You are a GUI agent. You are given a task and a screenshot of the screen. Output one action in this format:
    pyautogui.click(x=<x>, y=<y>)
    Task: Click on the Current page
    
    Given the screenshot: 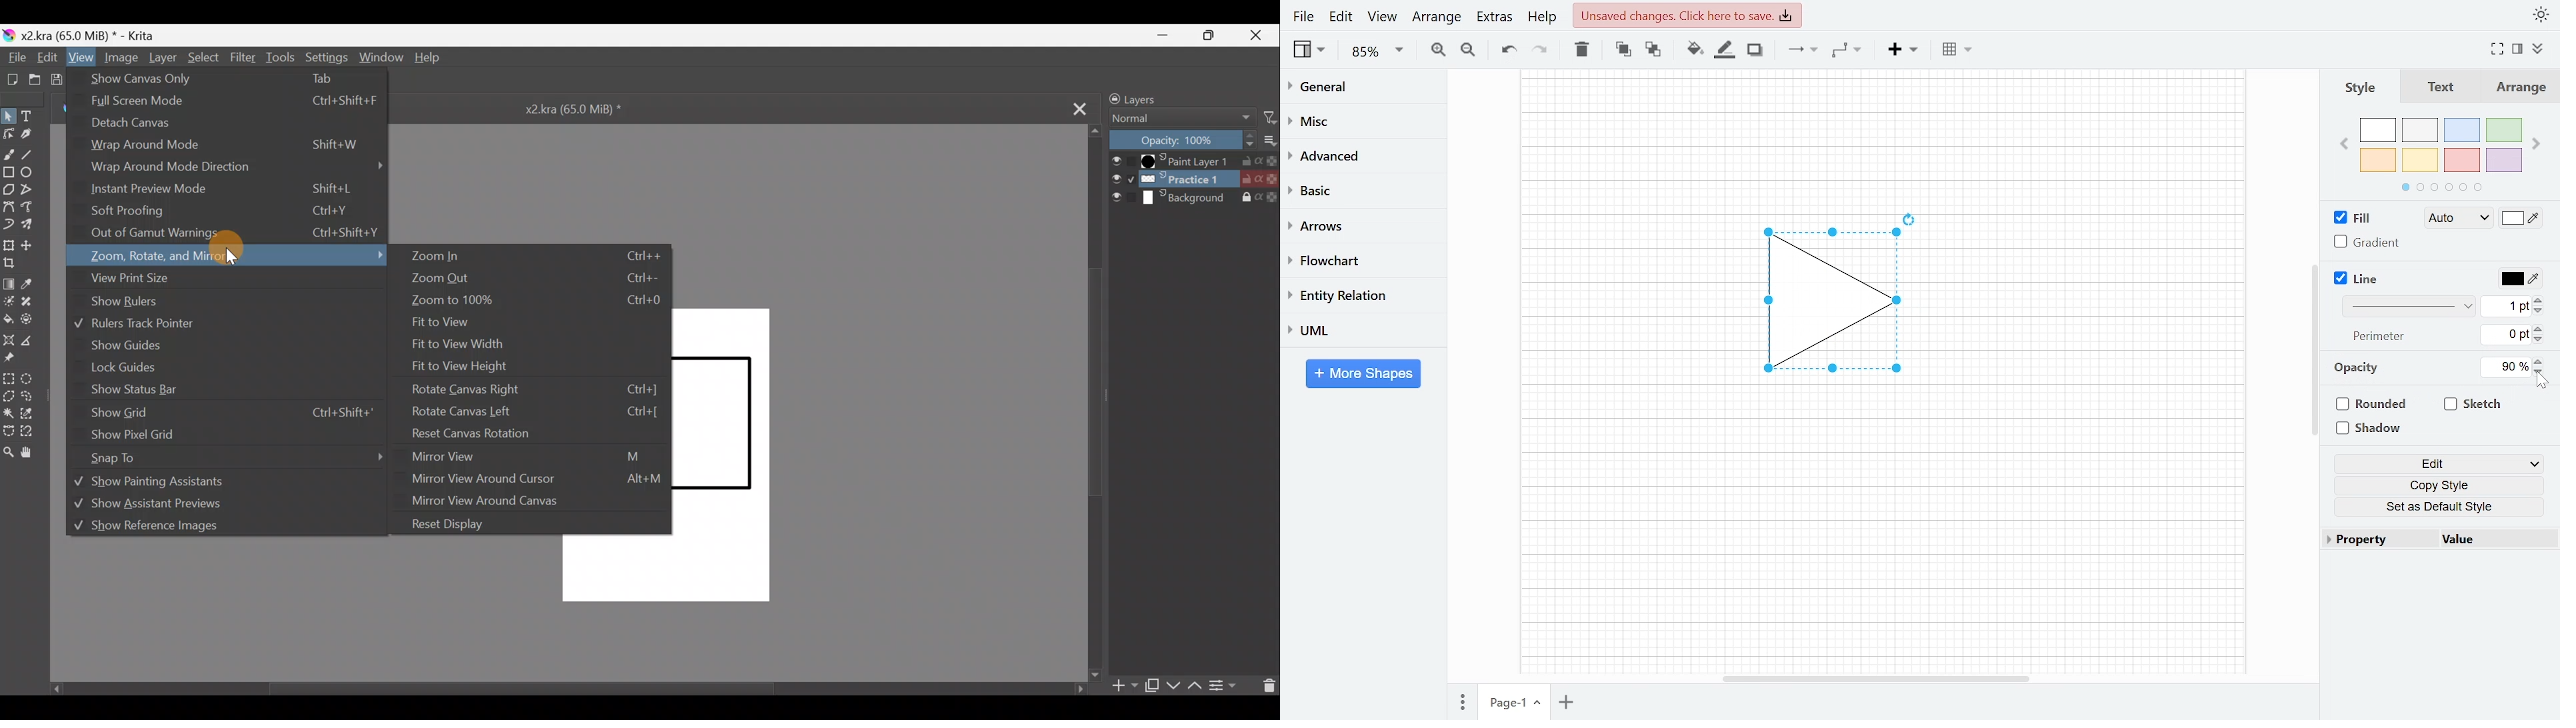 What is the action you would take?
    pyautogui.click(x=1503, y=703)
    